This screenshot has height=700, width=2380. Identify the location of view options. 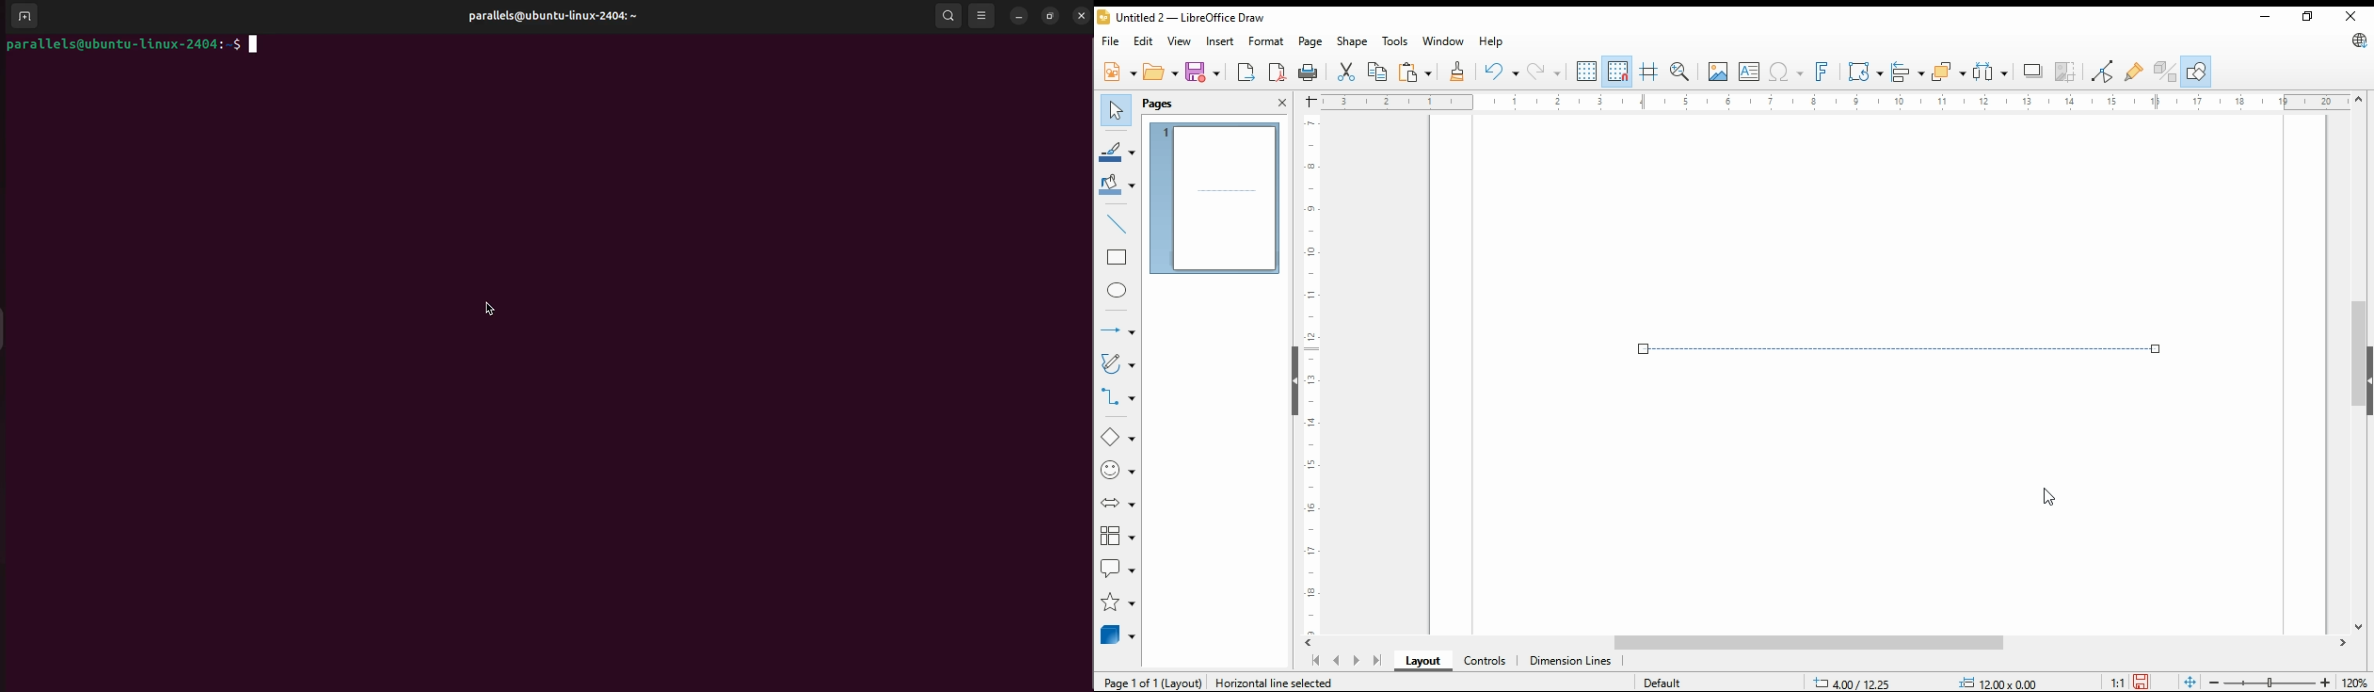
(982, 15).